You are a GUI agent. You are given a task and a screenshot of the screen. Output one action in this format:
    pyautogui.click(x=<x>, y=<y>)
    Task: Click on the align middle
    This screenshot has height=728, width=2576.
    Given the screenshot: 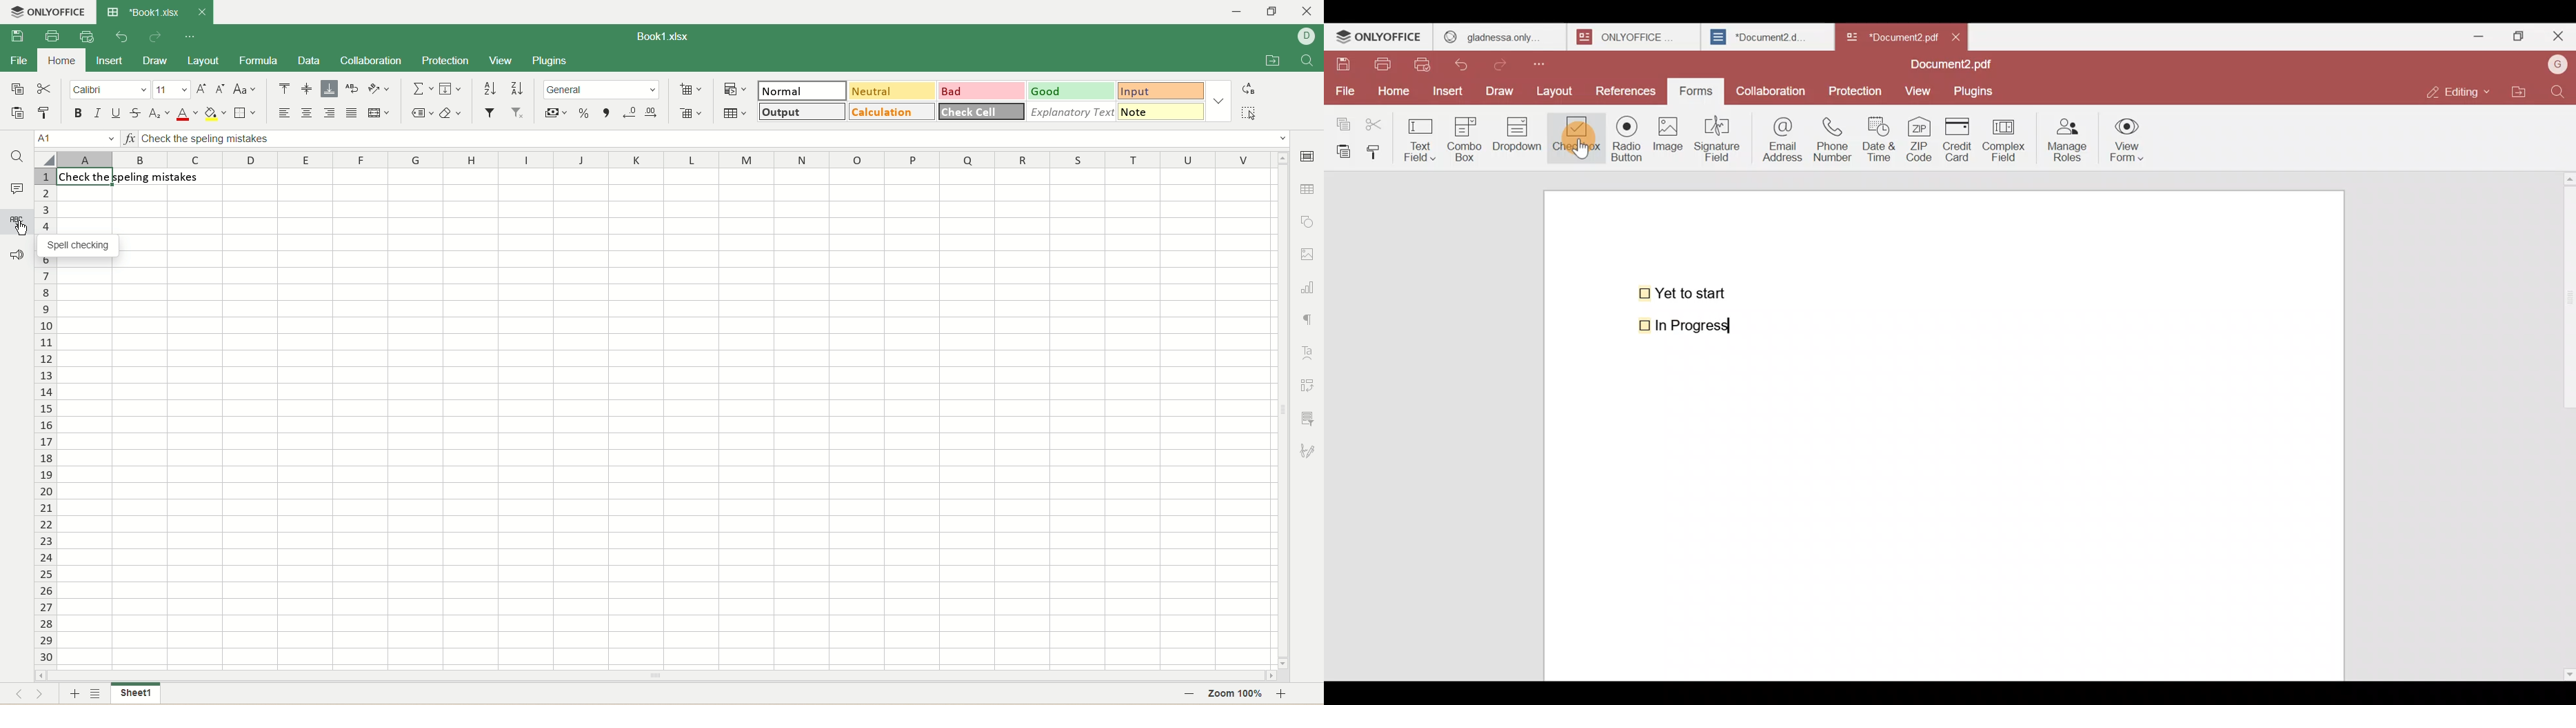 What is the action you would take?
    pyautogui.click(x=306, y=88)
    